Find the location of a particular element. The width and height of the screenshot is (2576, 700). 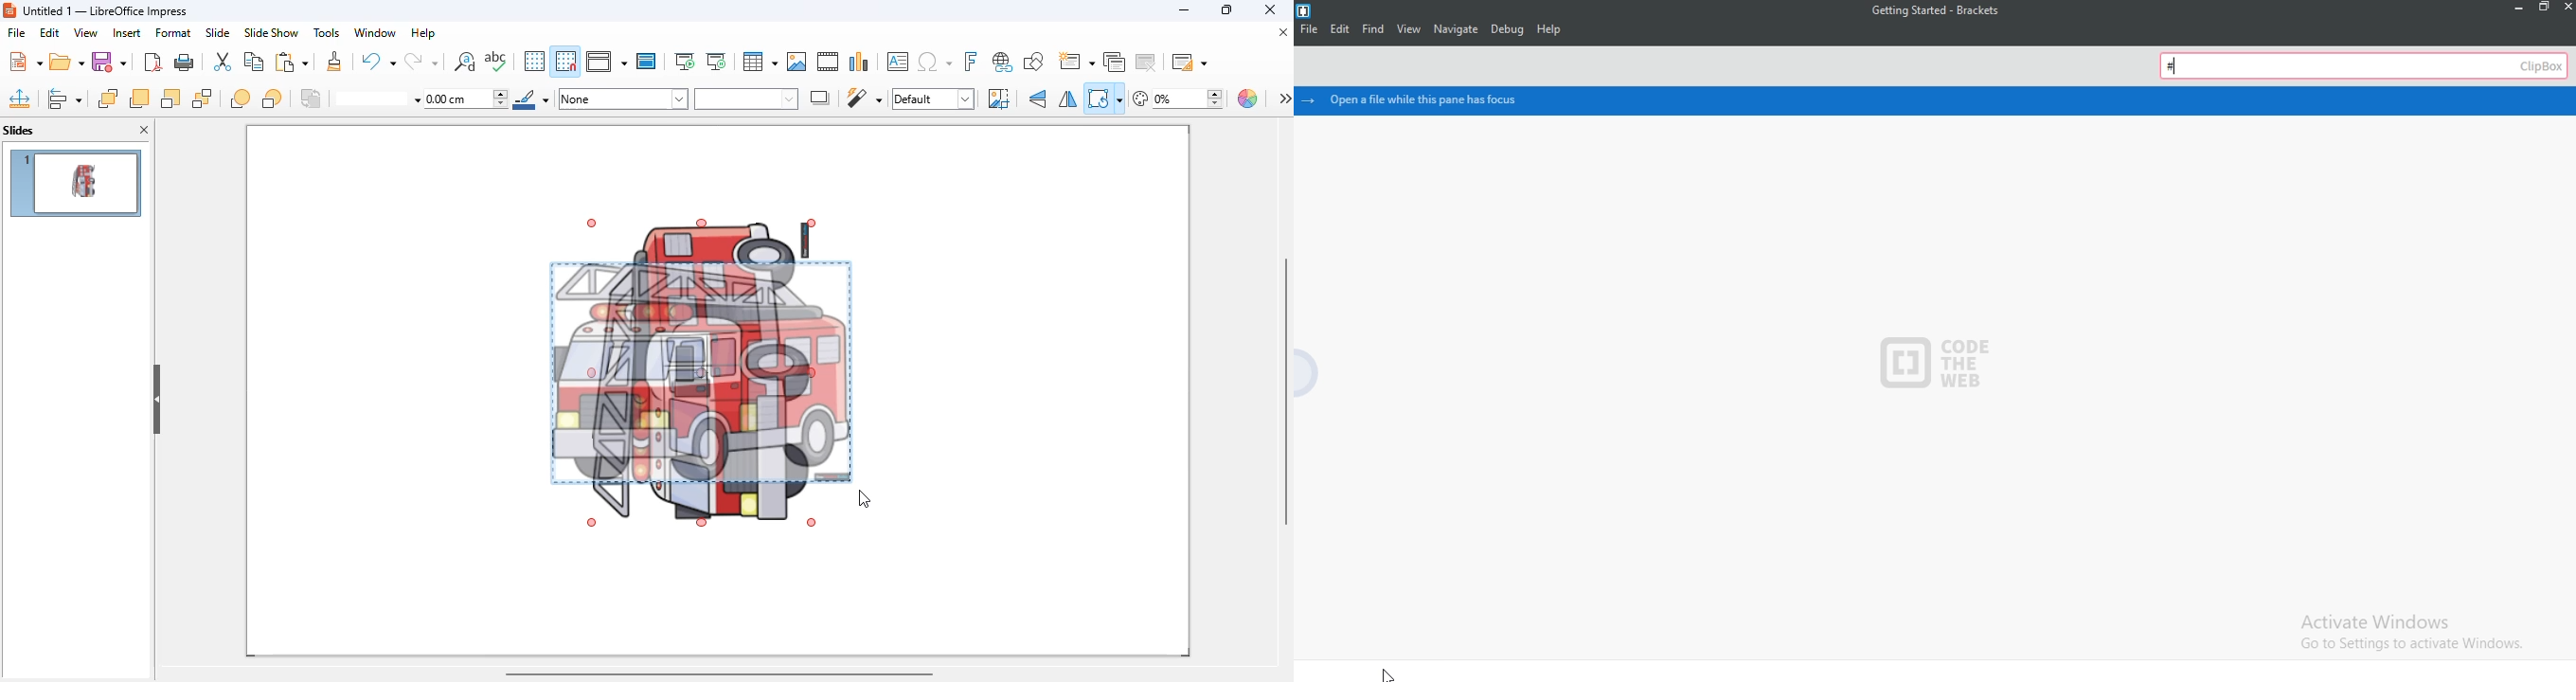

title is located at coordinates (105, 11).